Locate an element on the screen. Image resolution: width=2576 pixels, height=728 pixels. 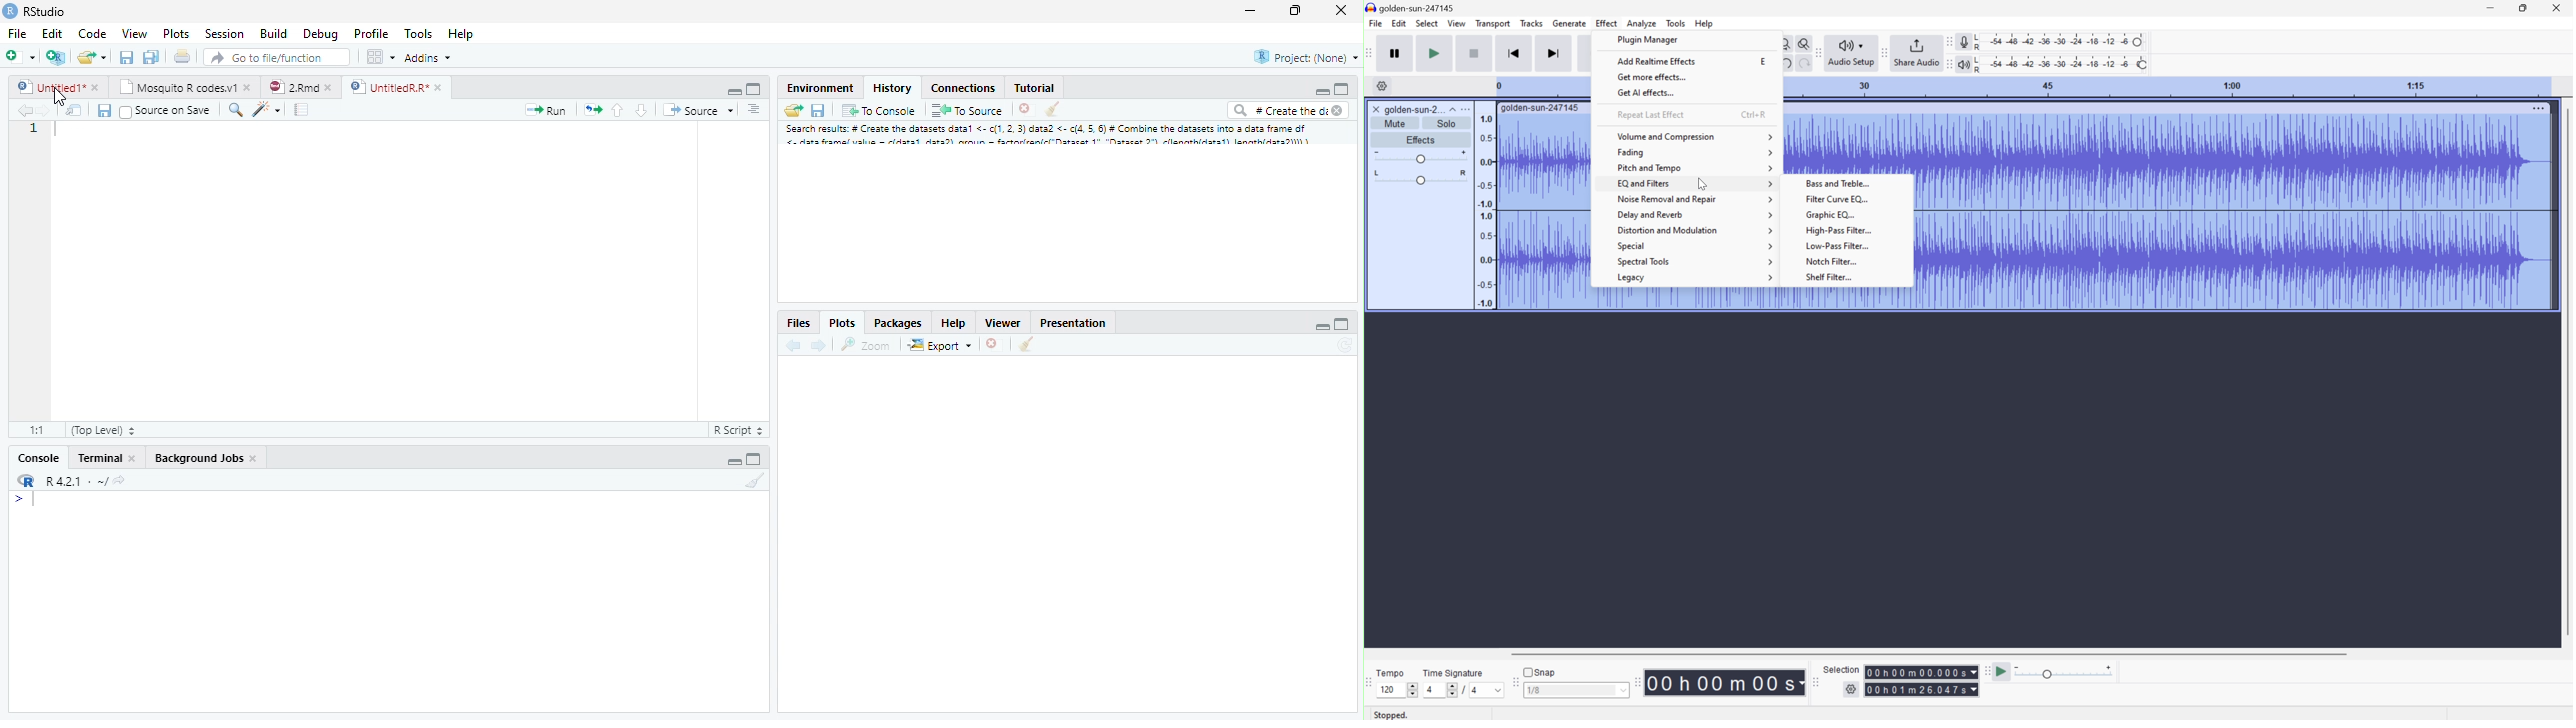
Zoom is located at coordinates (864, 346).